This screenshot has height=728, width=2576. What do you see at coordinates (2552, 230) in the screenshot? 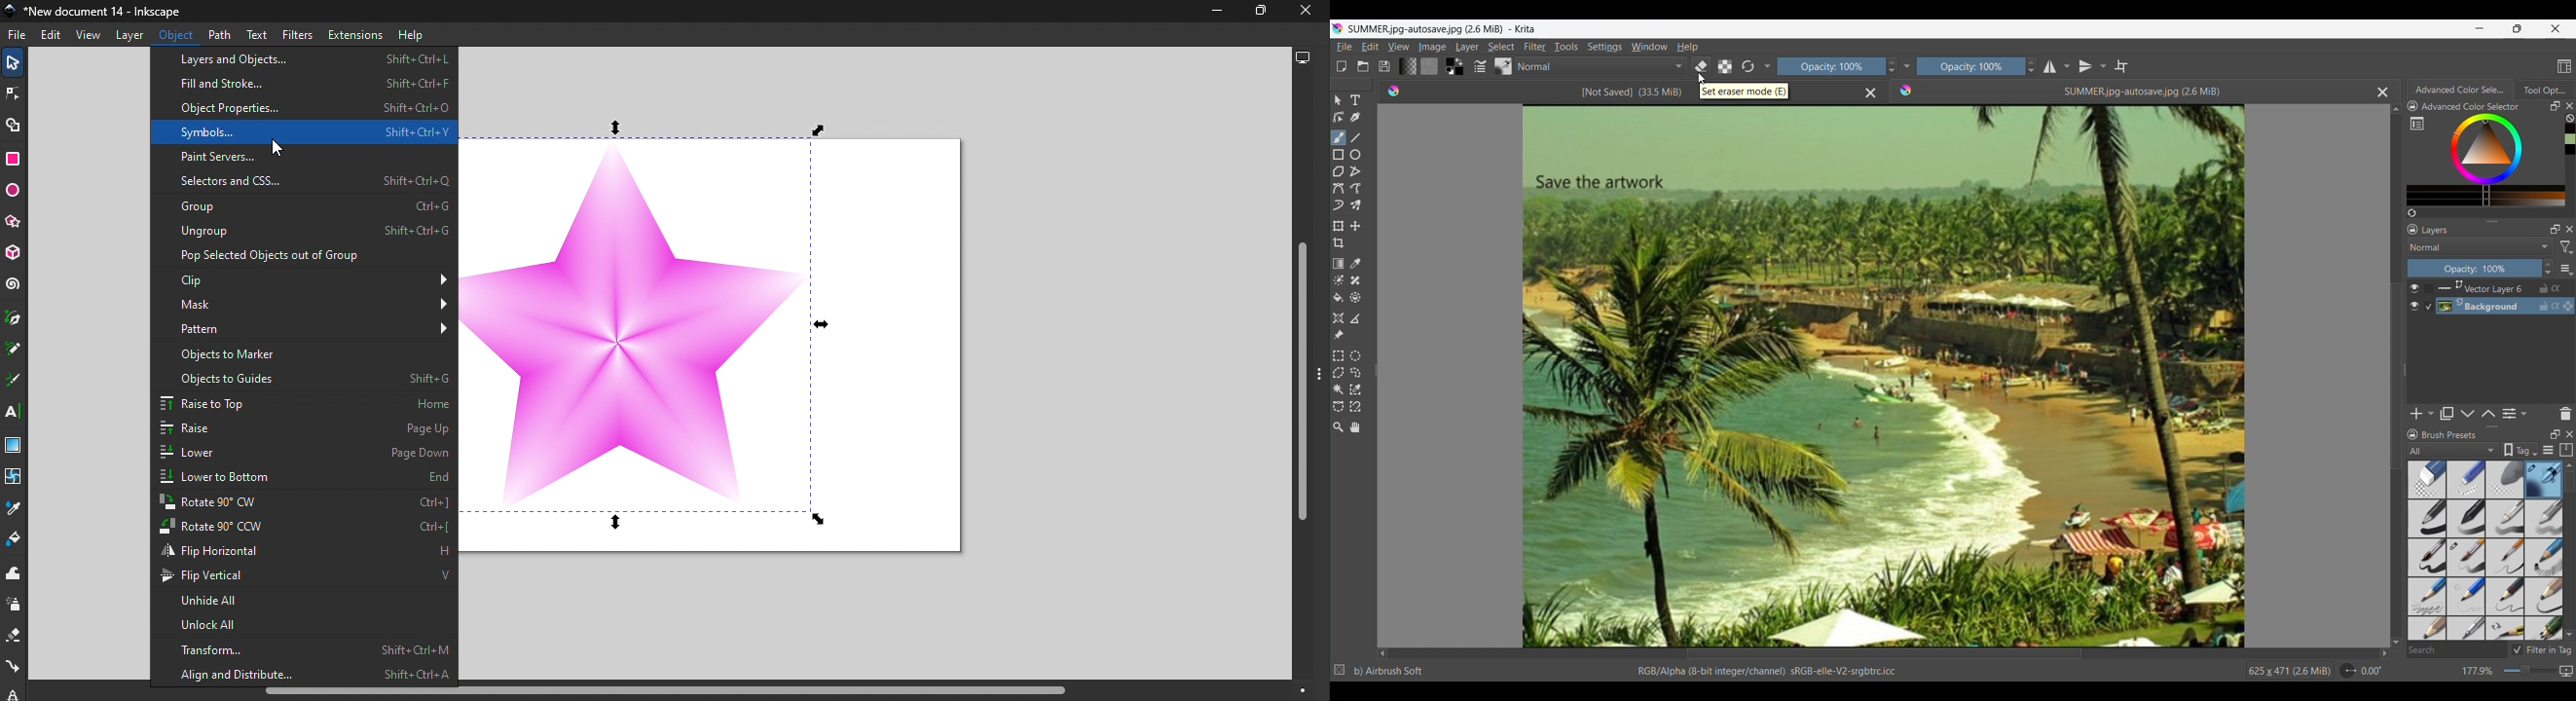
I see `Float layers panel` at bounding box center [2552, 230].